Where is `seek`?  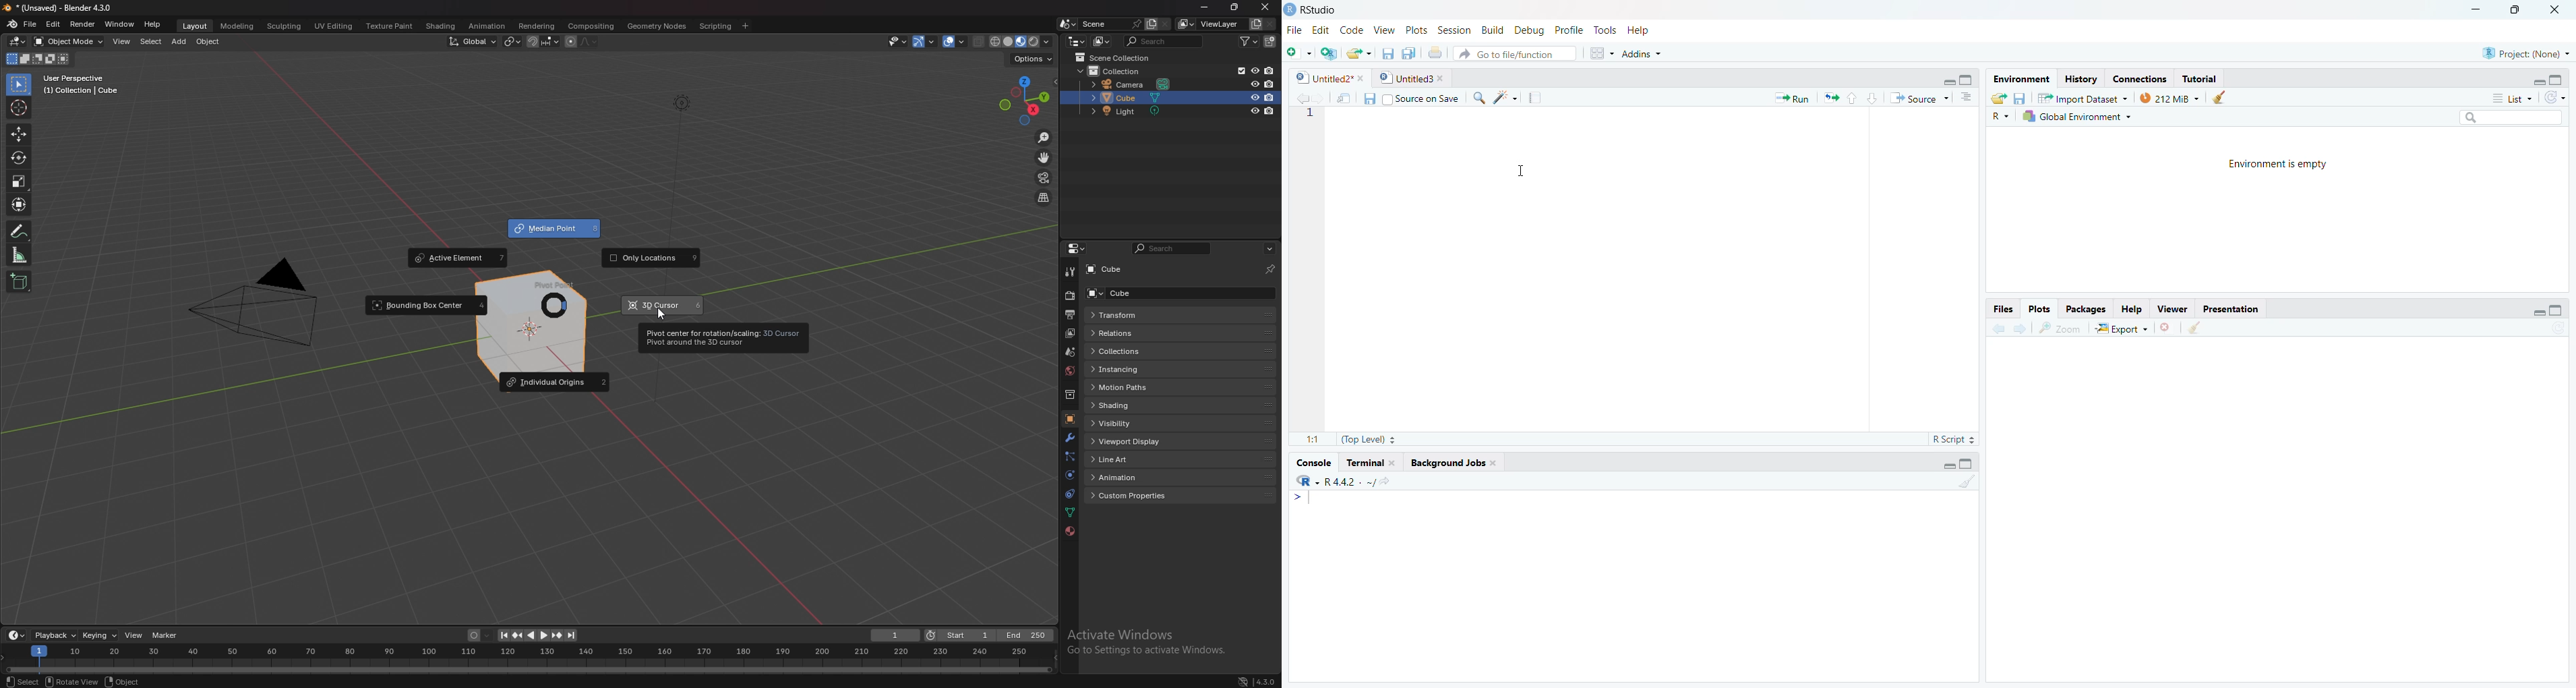
seek is located at coordinates (527, 661).